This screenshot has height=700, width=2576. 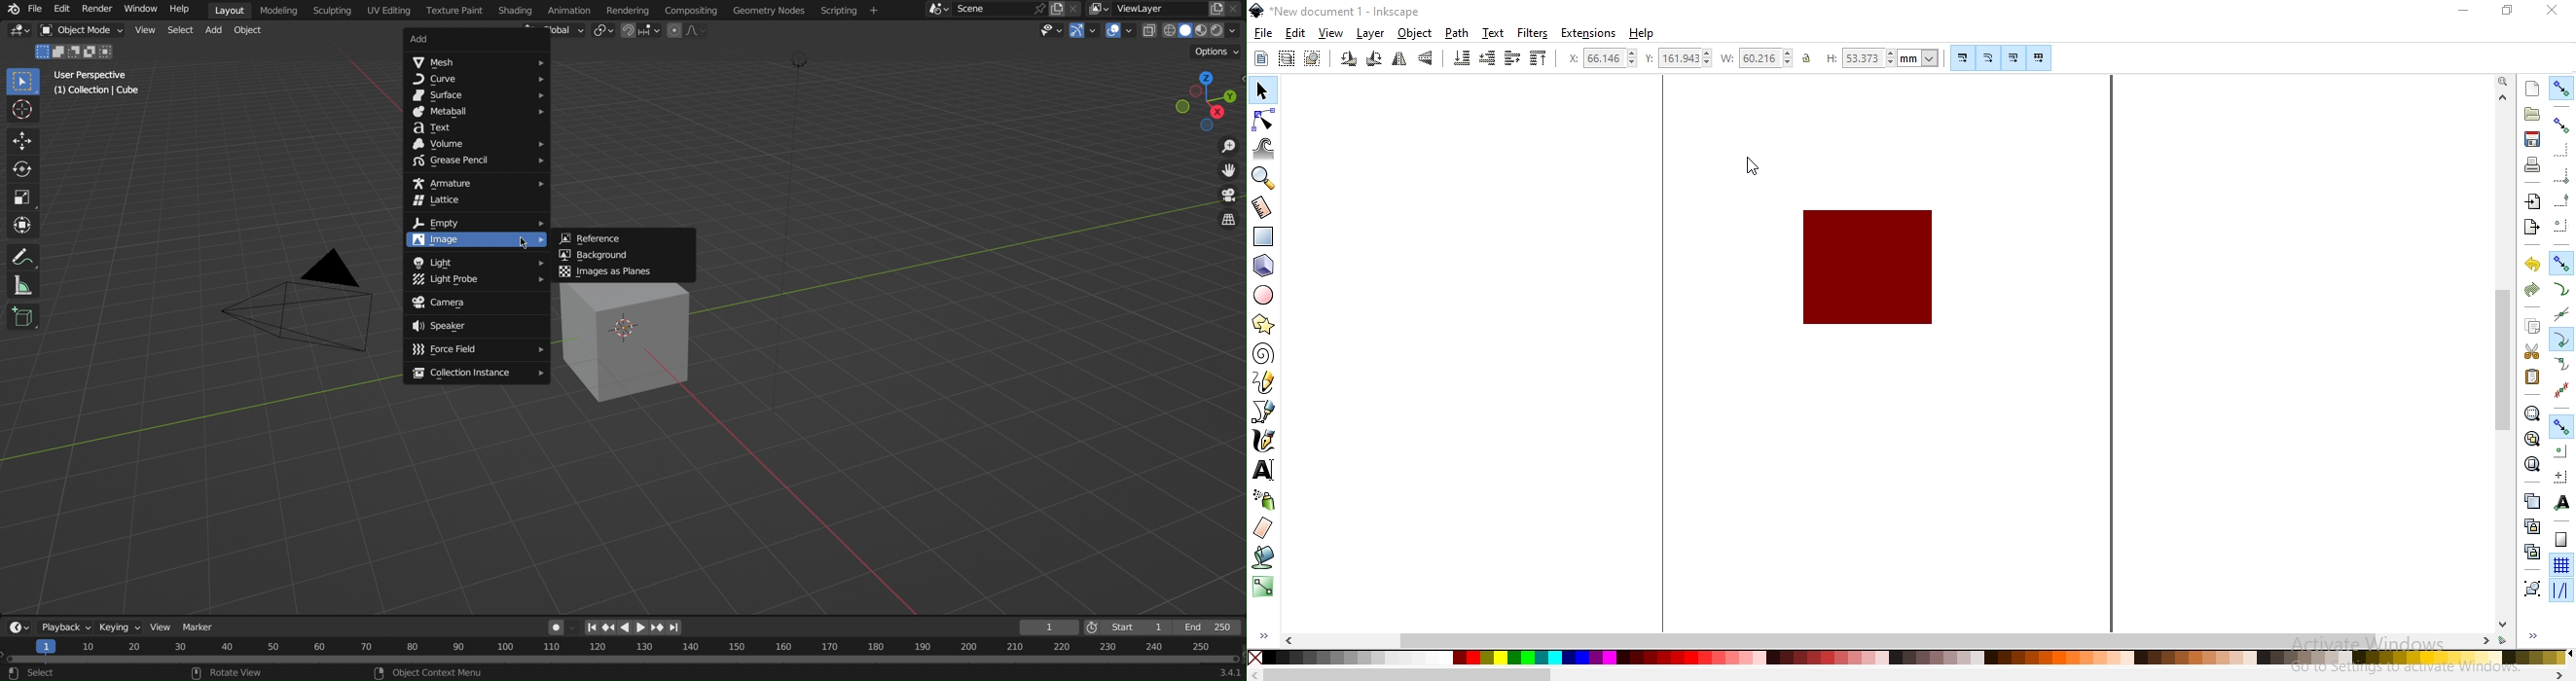 I want to click on minimize, so click(x=2465, y=12).